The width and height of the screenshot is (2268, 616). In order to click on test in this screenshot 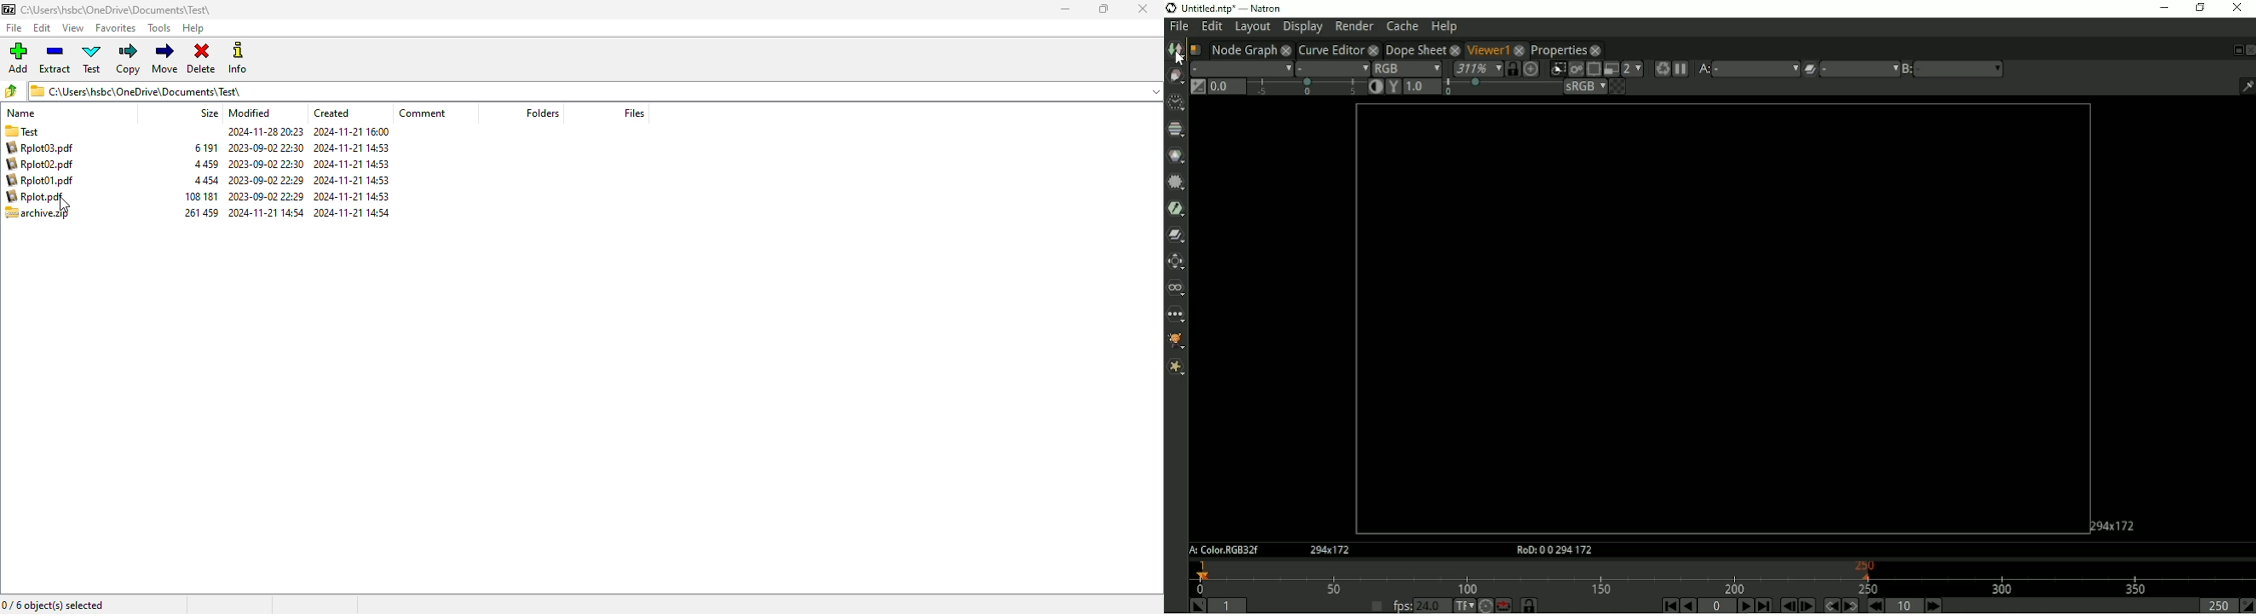, I will do `click(93, 59)`.